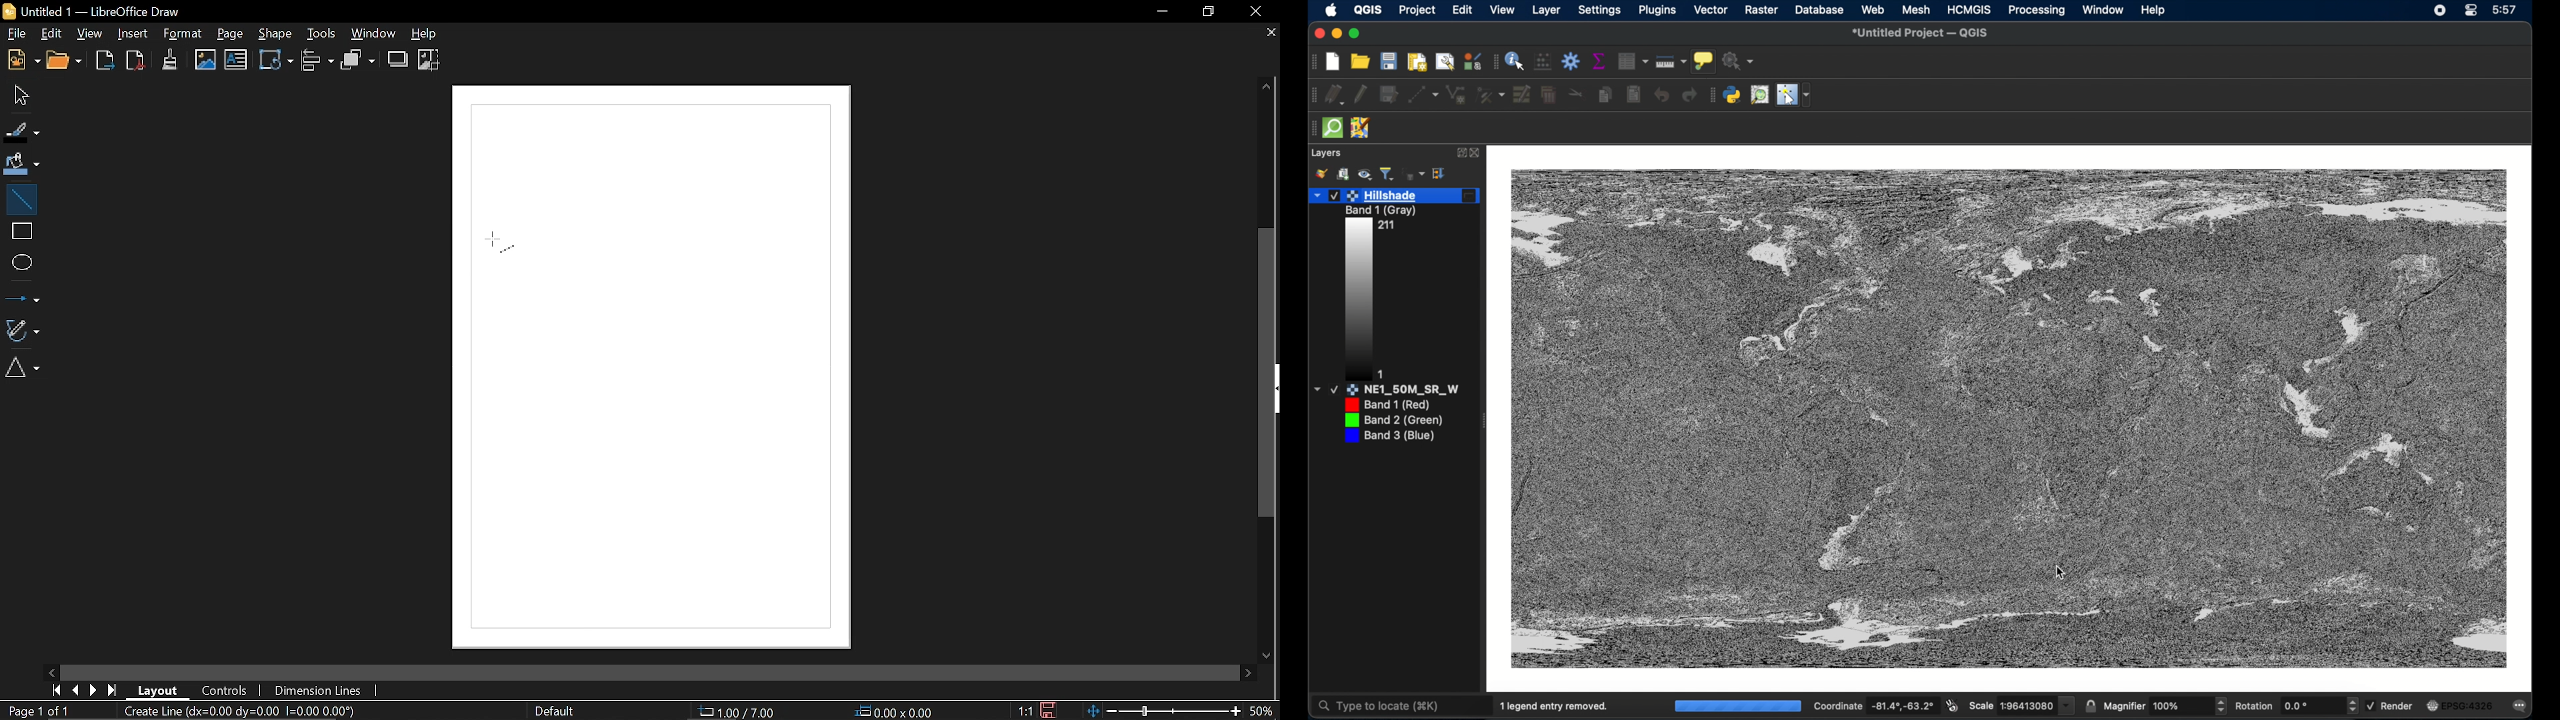 The height and width of the screenshot is (728, 2576). Describe the element at coordinates (648, 366) in the screenshot. I see `canvas` at that location.